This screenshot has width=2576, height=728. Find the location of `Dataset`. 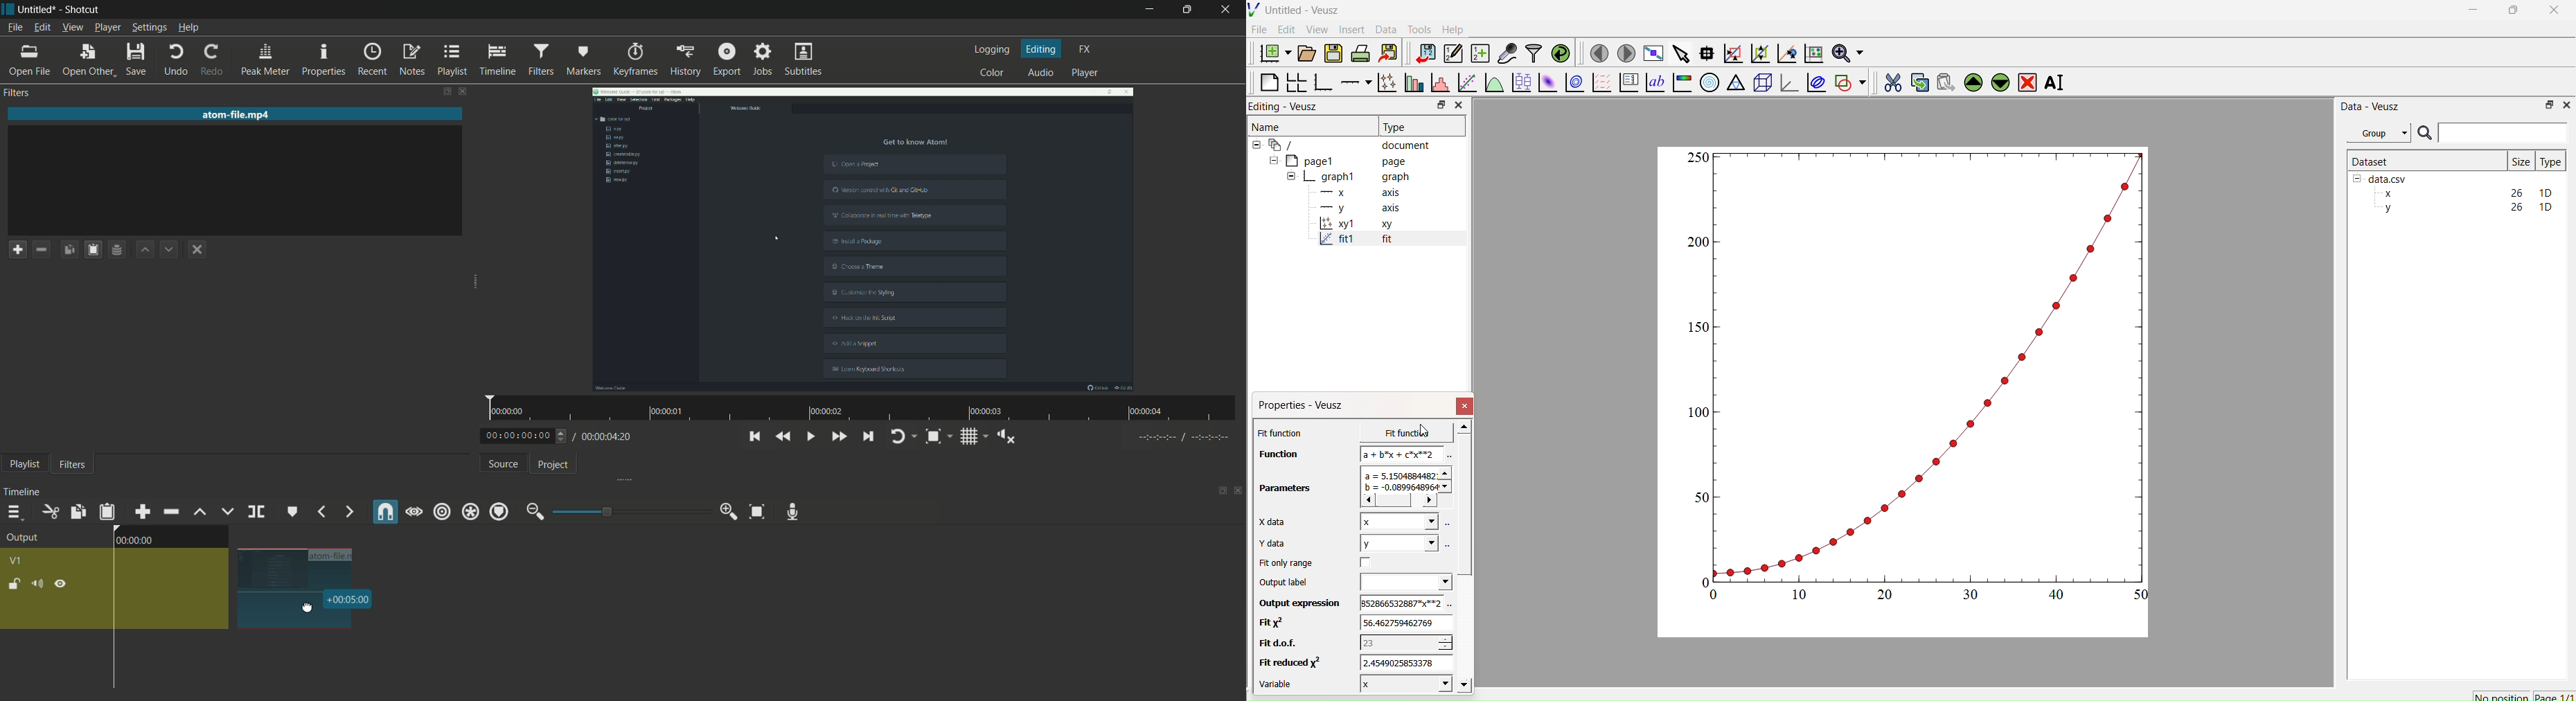

Dataset is located at coordinates (2371, 161).